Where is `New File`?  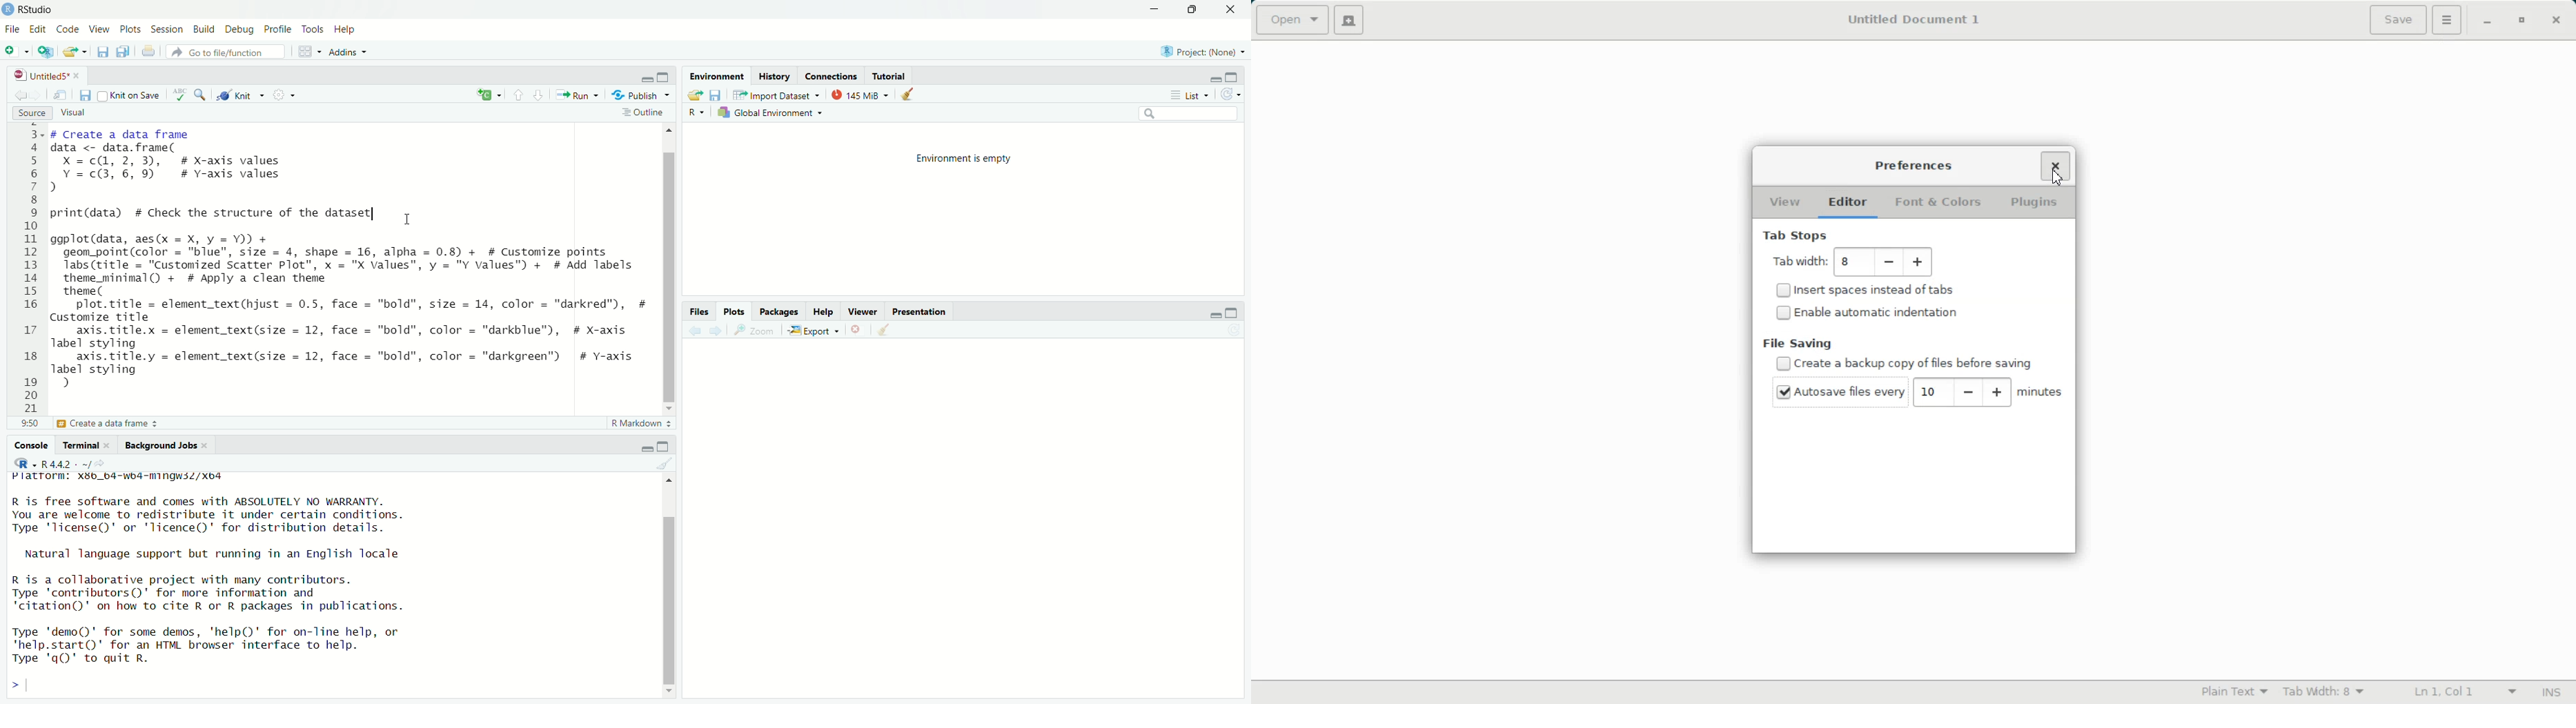 New File is located at coordinates (15, 50).